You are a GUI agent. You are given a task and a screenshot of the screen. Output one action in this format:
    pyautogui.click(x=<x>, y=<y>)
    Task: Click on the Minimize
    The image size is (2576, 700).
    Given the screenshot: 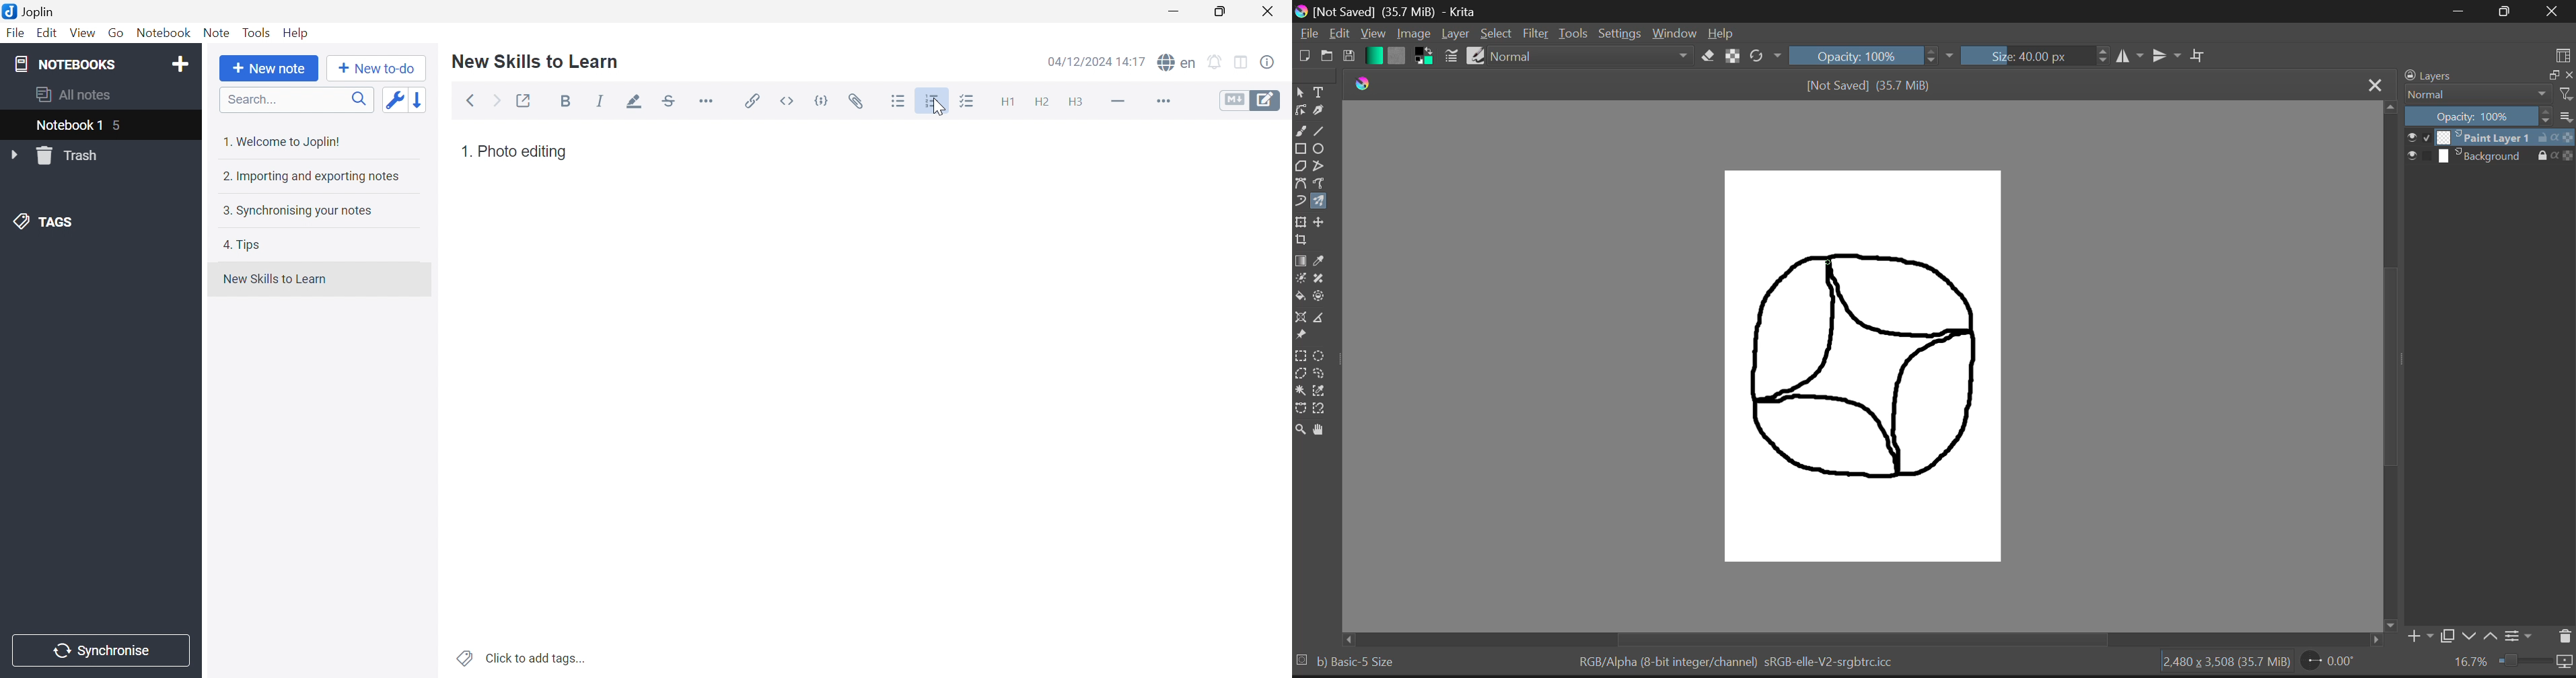 What is the action you would take?
    pyautogui.click(x=1178, y=11)
    